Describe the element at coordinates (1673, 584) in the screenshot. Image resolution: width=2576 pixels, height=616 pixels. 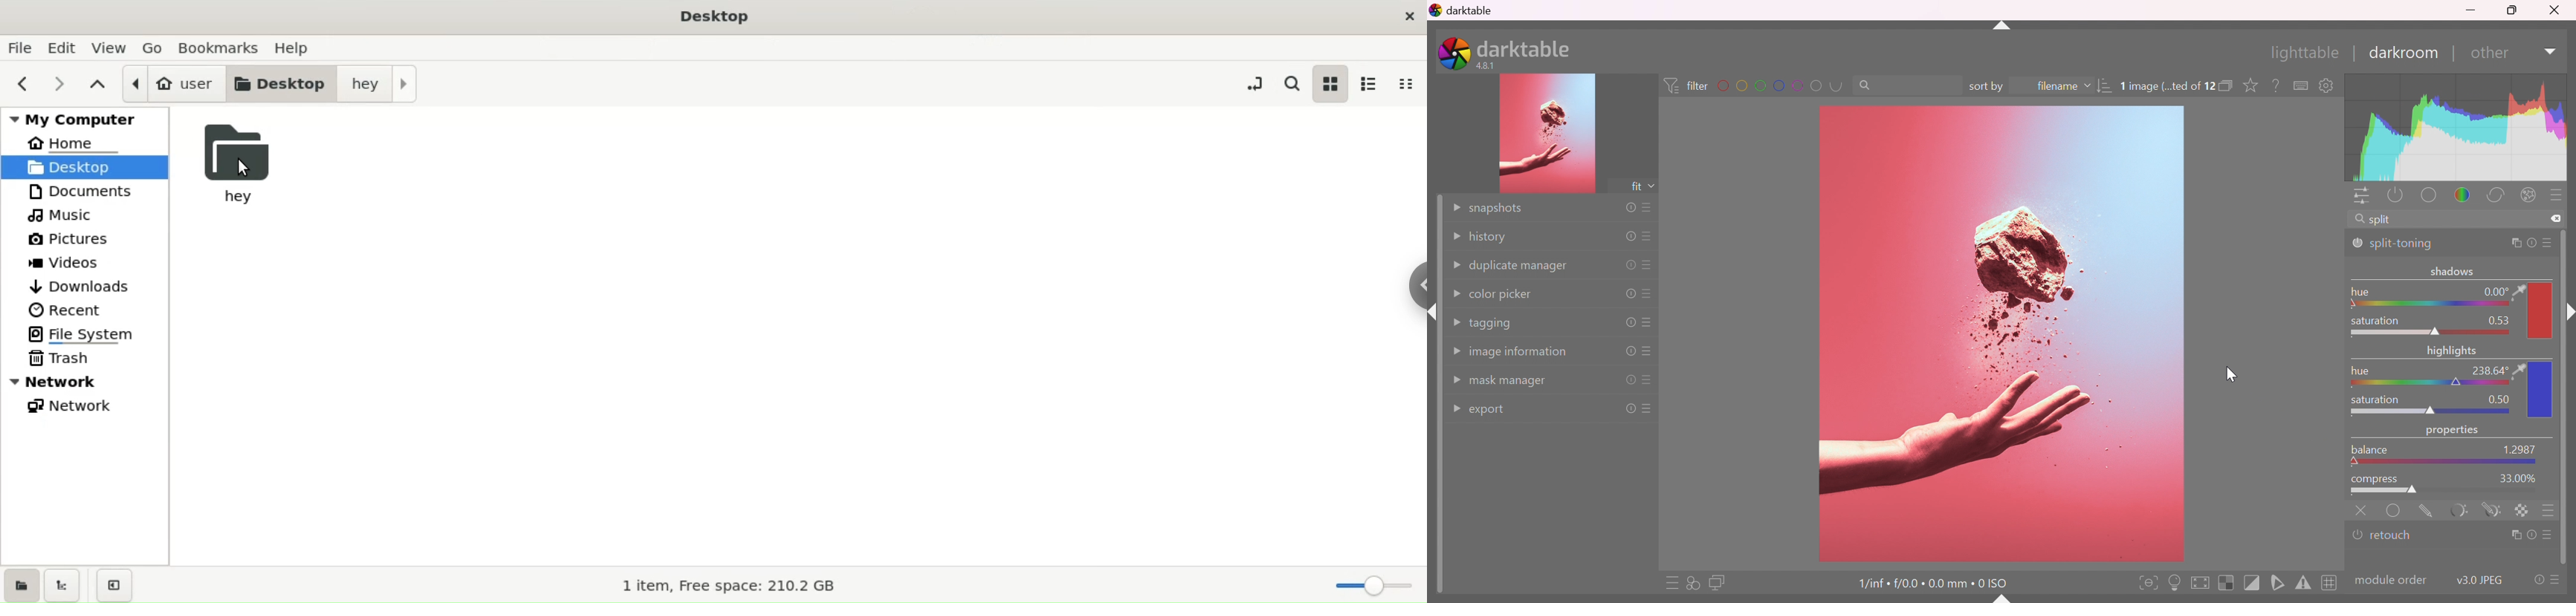
I see `quick access to presets` at that location.